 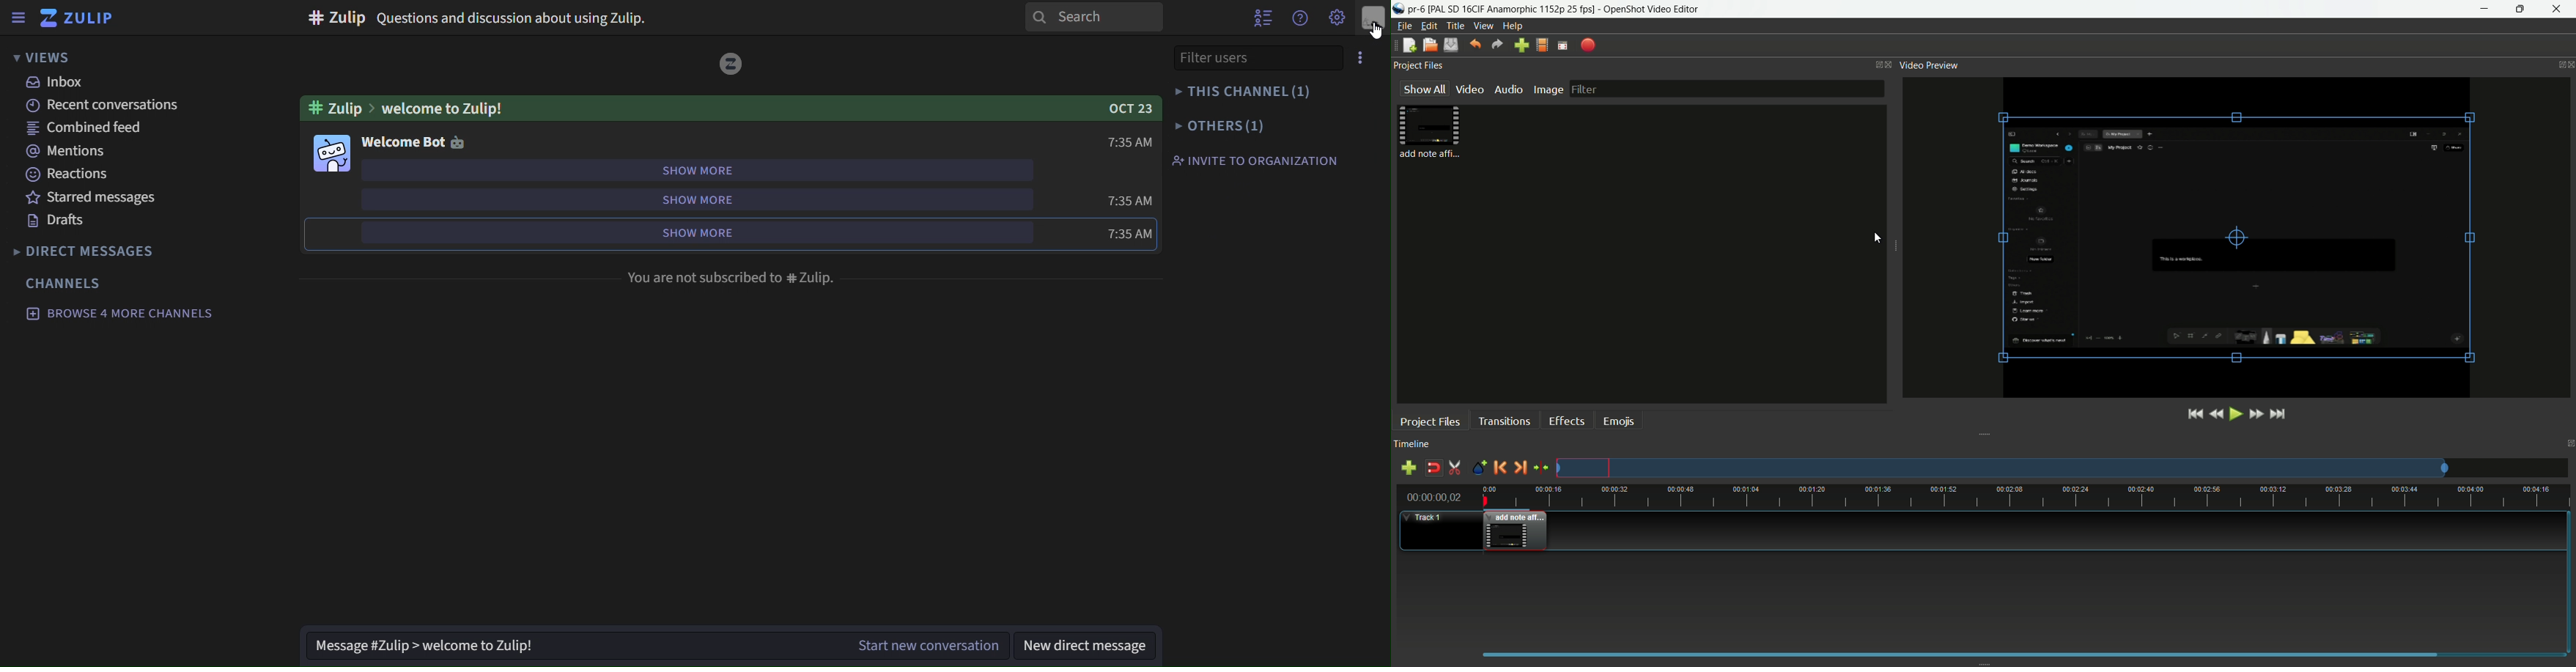 I want to click on invite to organization, so click(x=1262, y=159).